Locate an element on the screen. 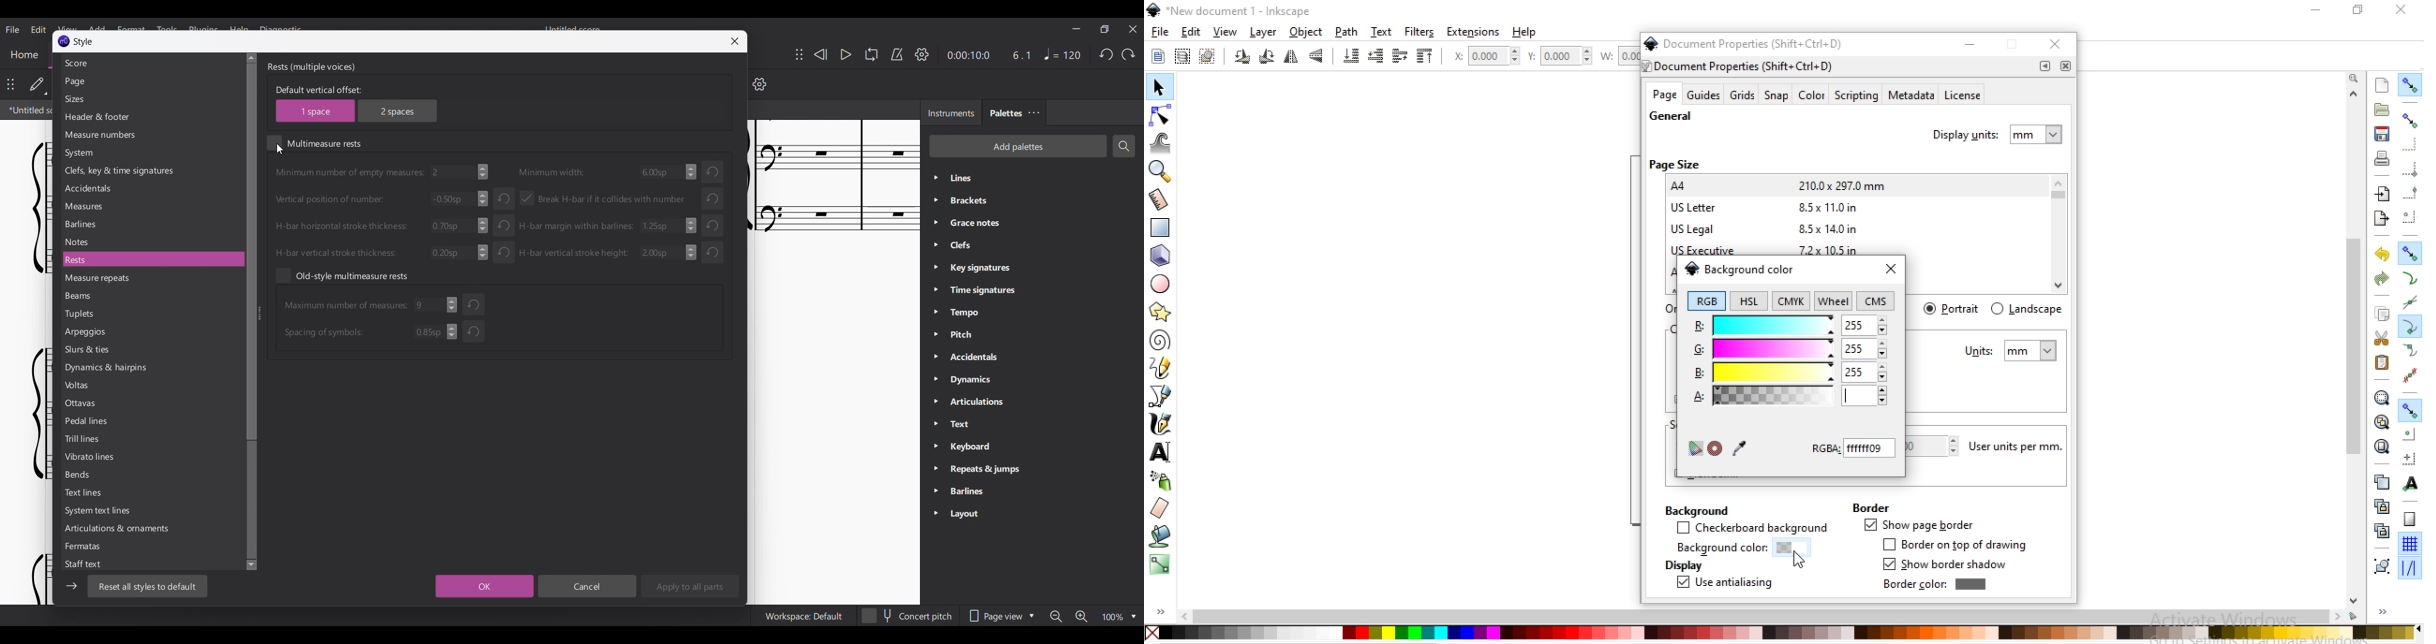 This screenshot has height=644, width=2436. Measure repeats is located at coordinates (150, 278).